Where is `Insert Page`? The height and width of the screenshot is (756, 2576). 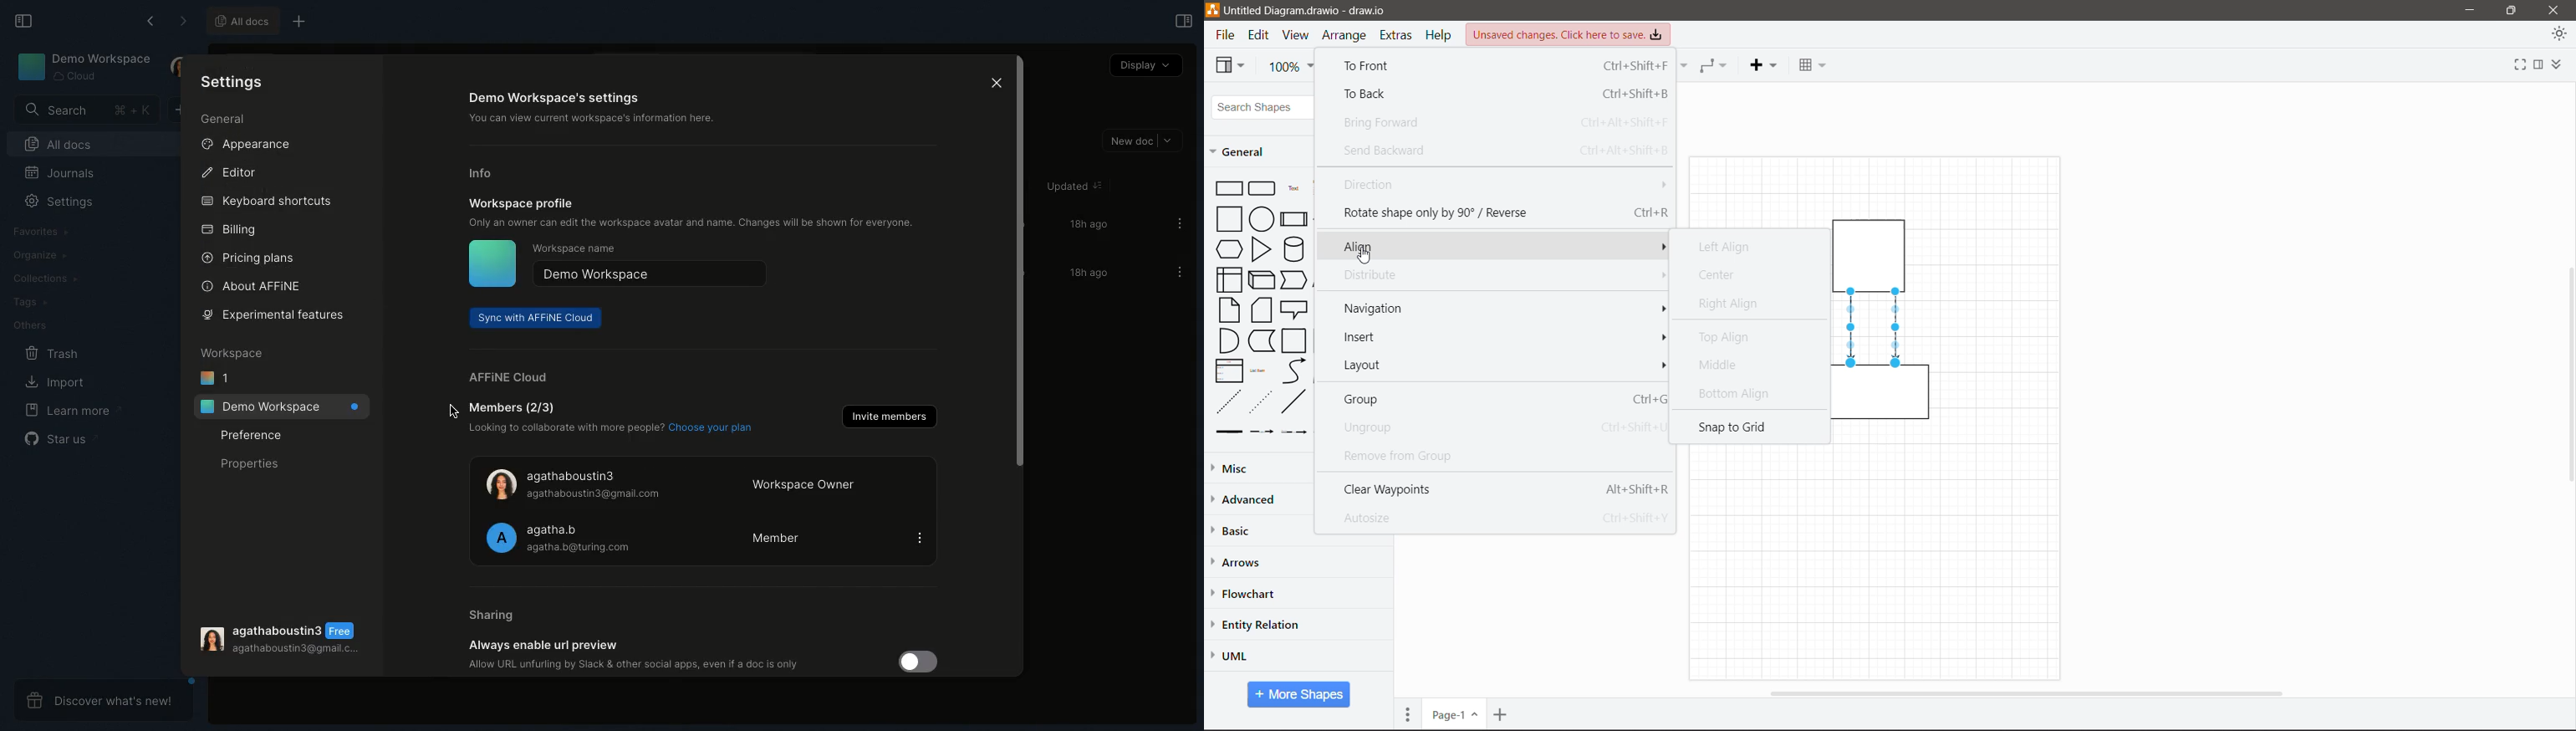
Insert Page is located at coordinates (1502, 715).